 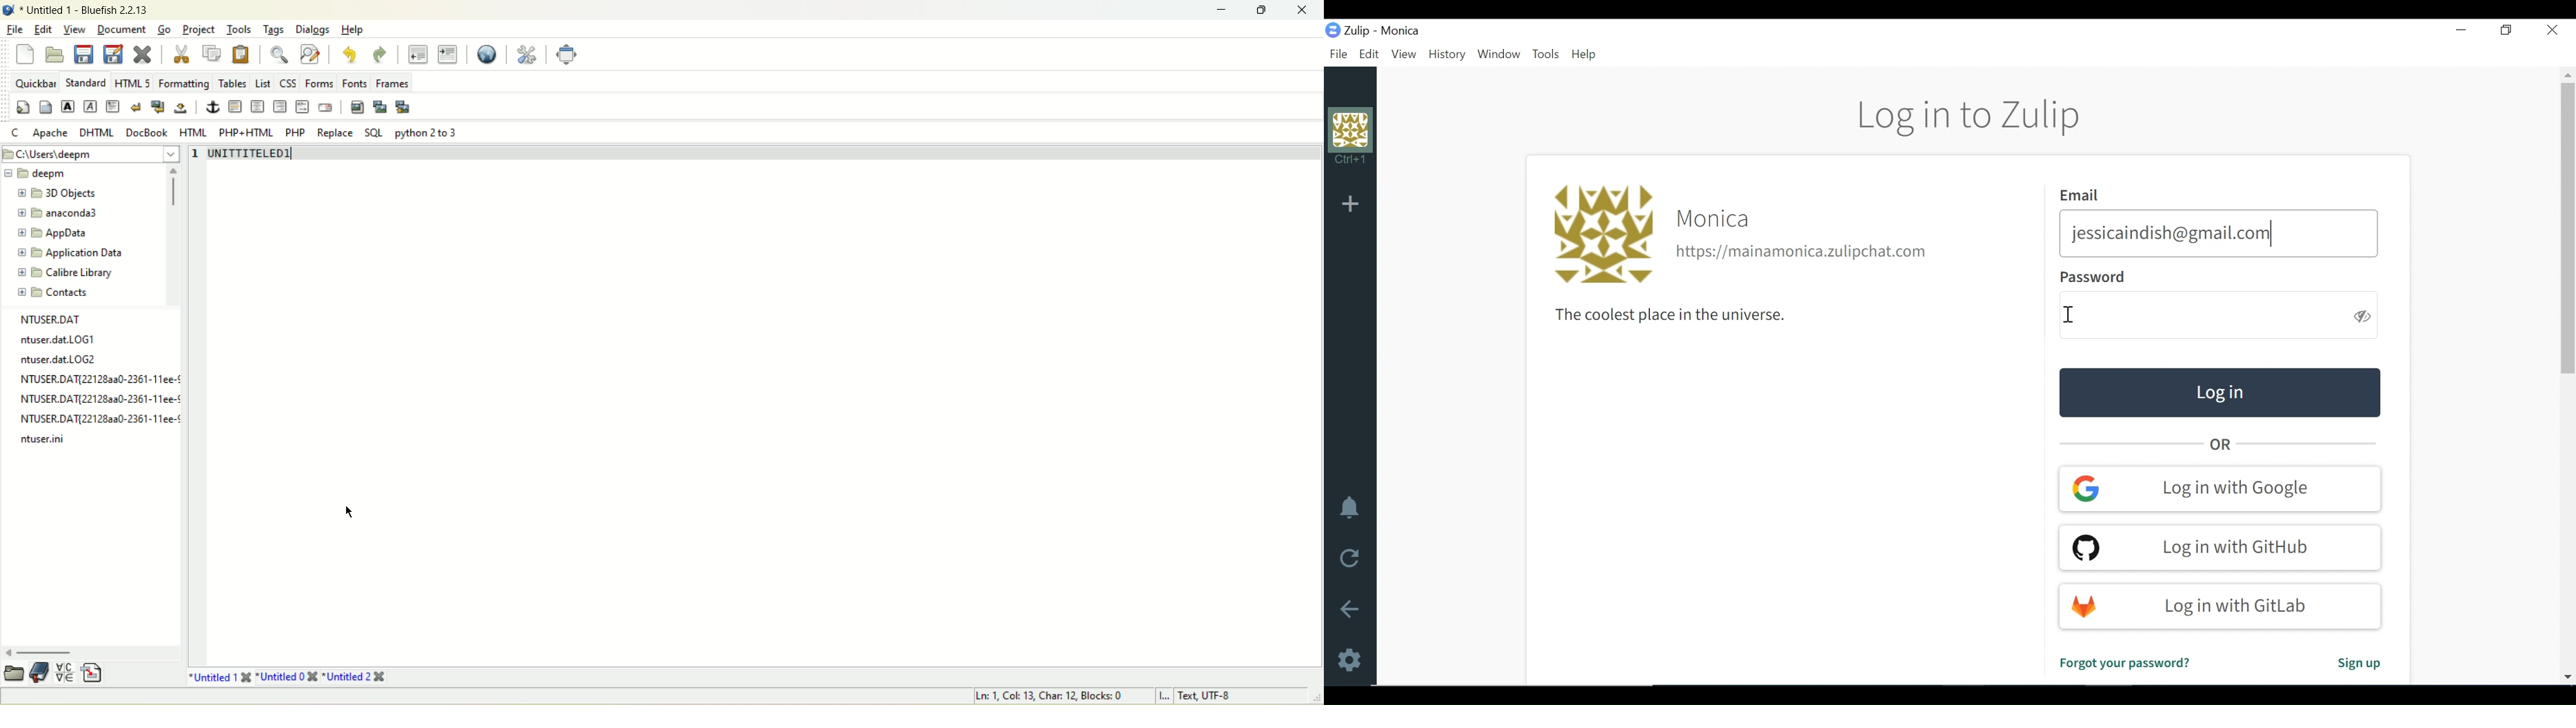 I want to click on quickbar, so click(x=34, y=81).